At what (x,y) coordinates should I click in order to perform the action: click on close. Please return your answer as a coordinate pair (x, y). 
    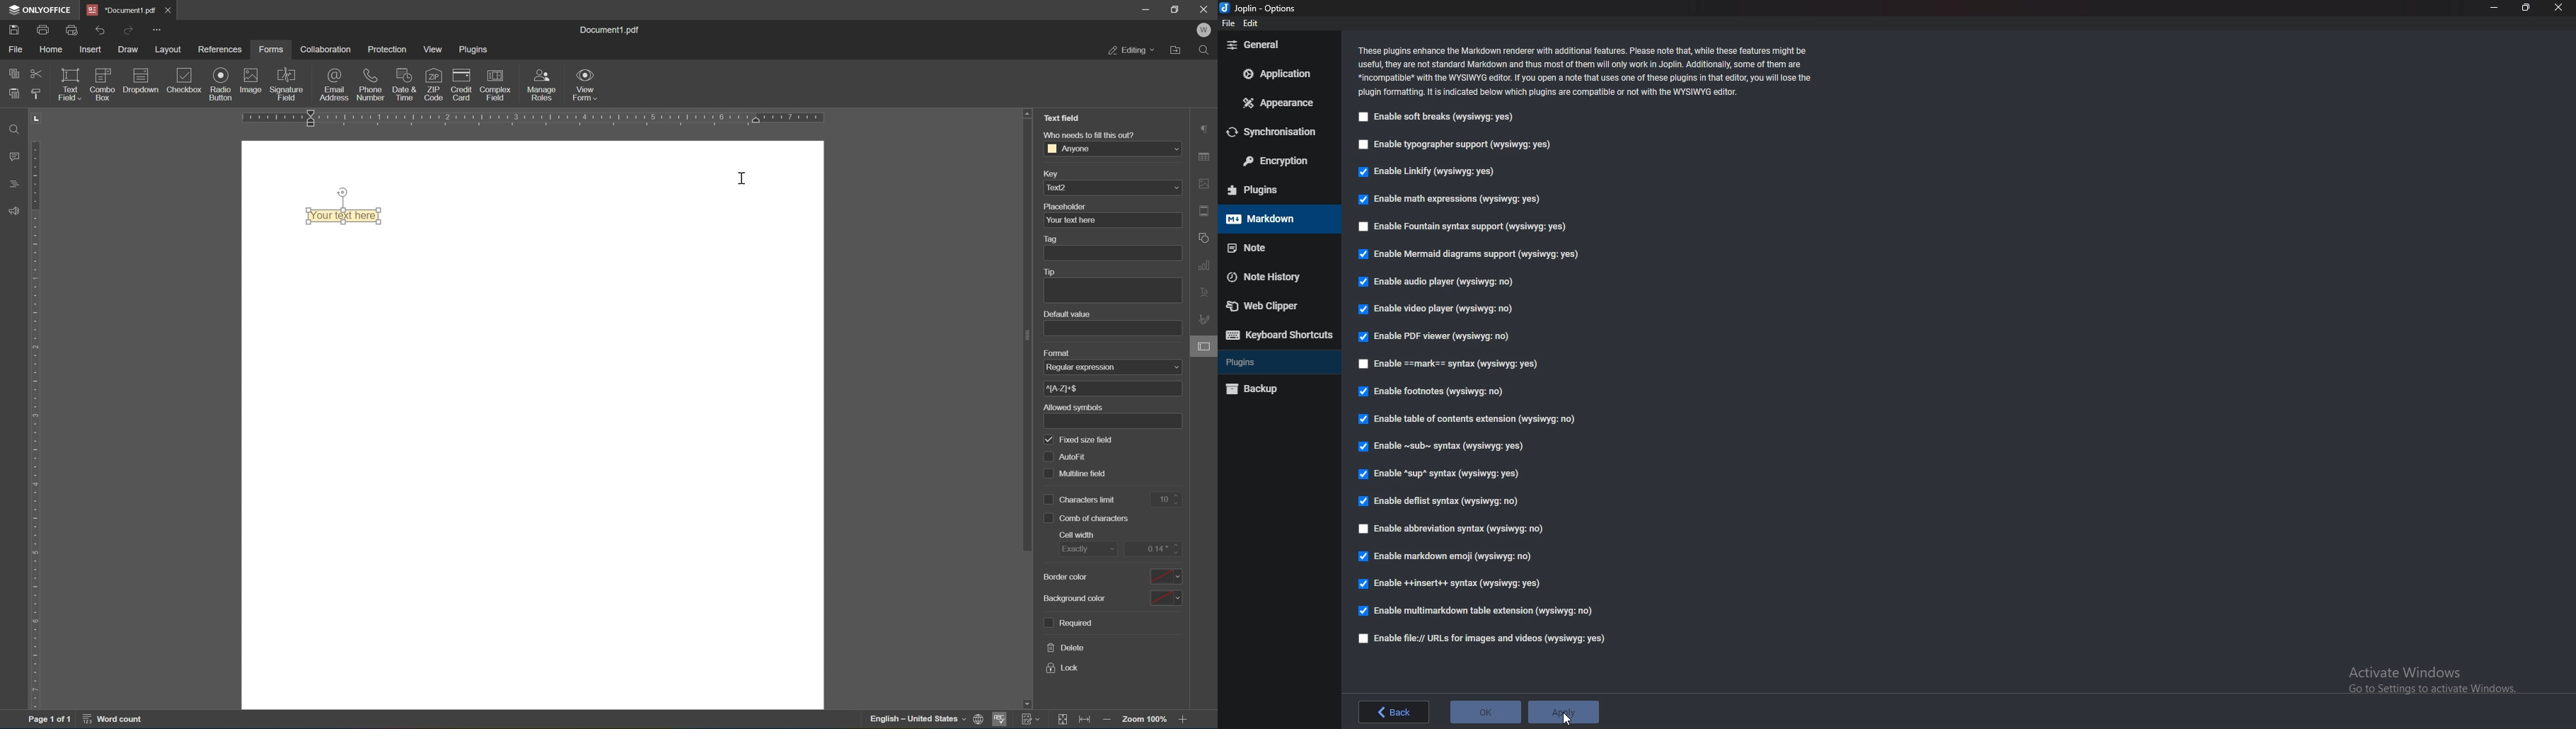
    Looking at the image, I should click on (1206, 8).